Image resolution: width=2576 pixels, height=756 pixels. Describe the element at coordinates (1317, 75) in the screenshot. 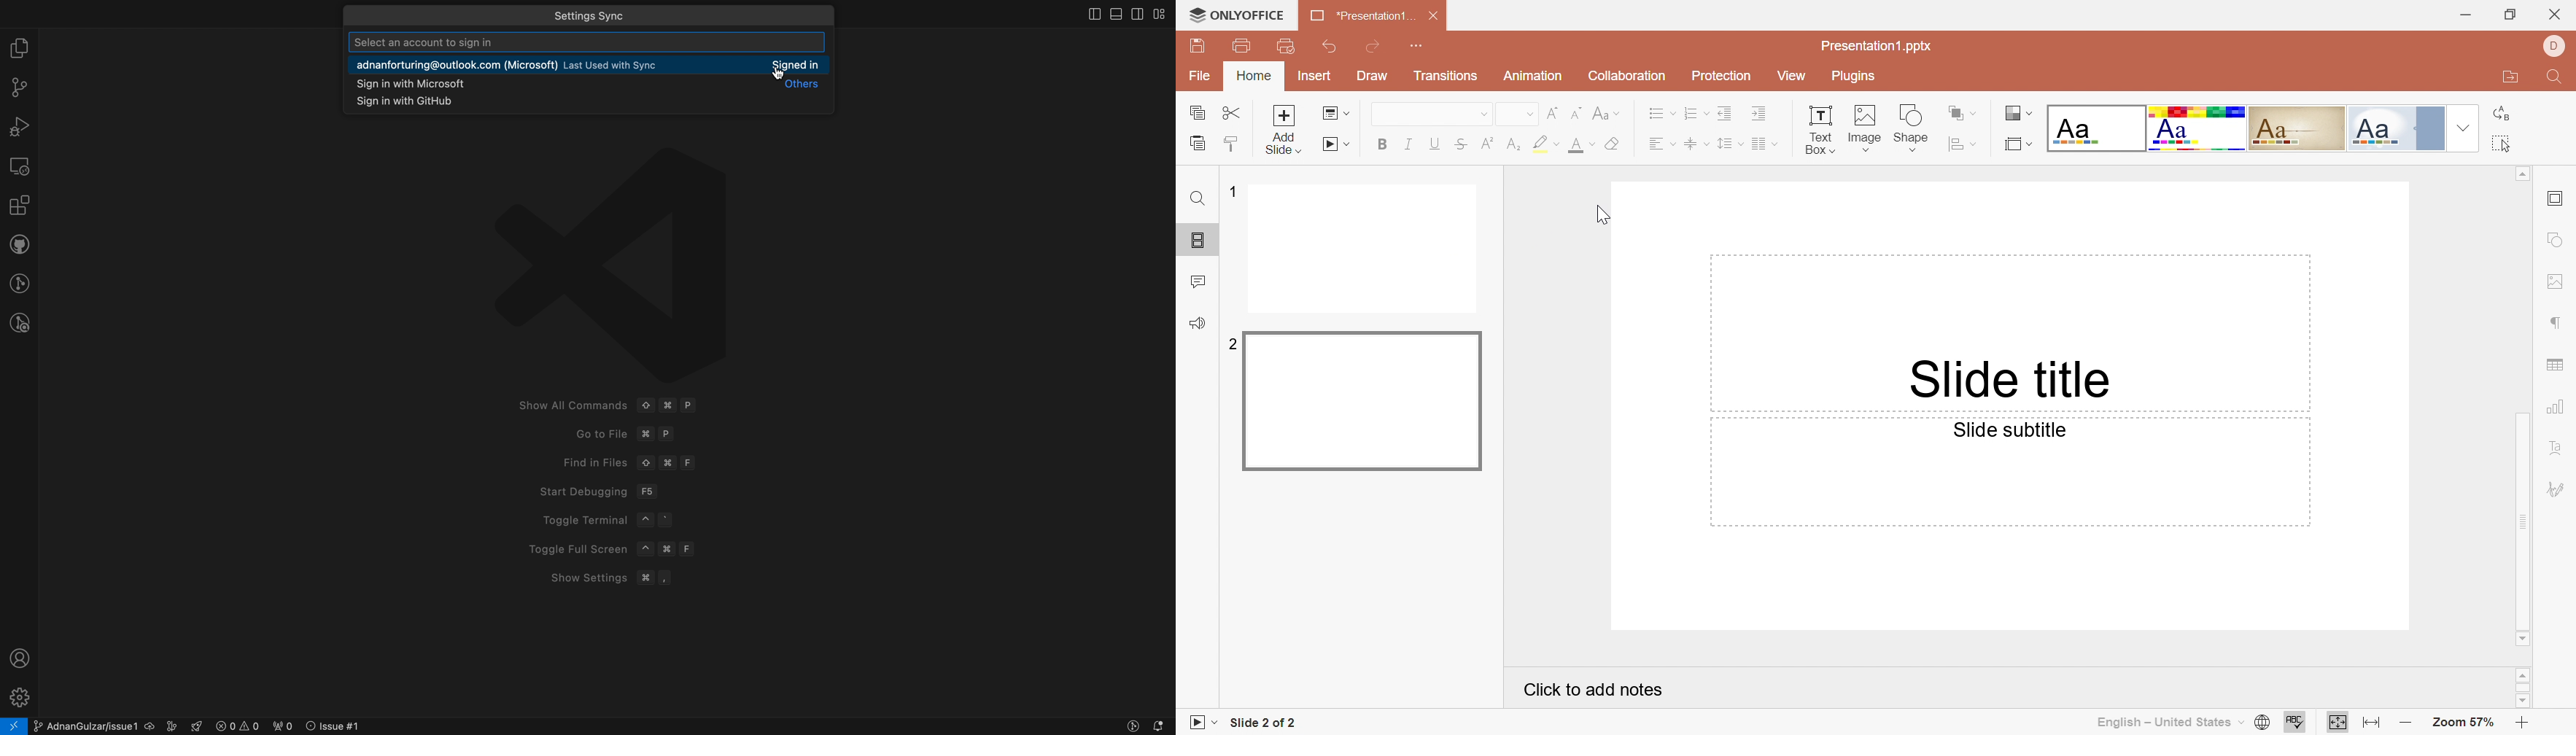

I see `Insert` at that location.